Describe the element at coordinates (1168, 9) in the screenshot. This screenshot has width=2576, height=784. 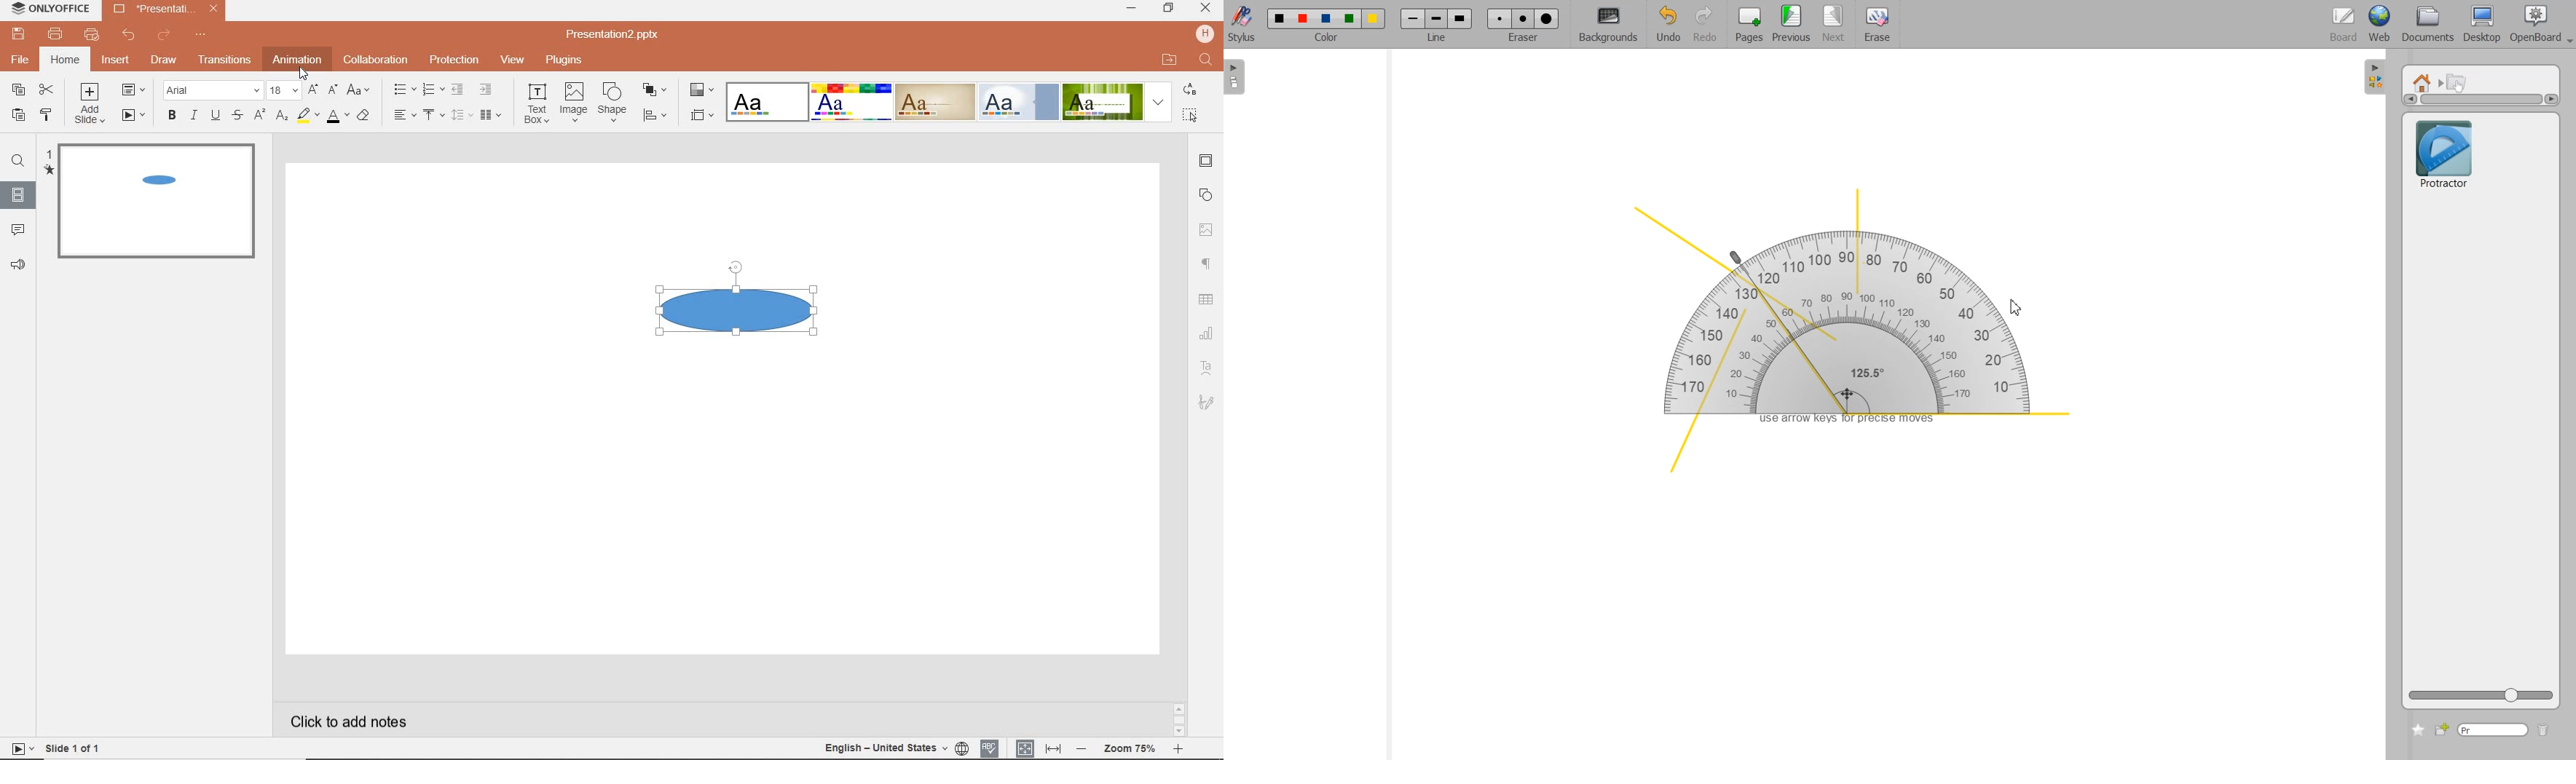
I see `RESTORE` at that location.